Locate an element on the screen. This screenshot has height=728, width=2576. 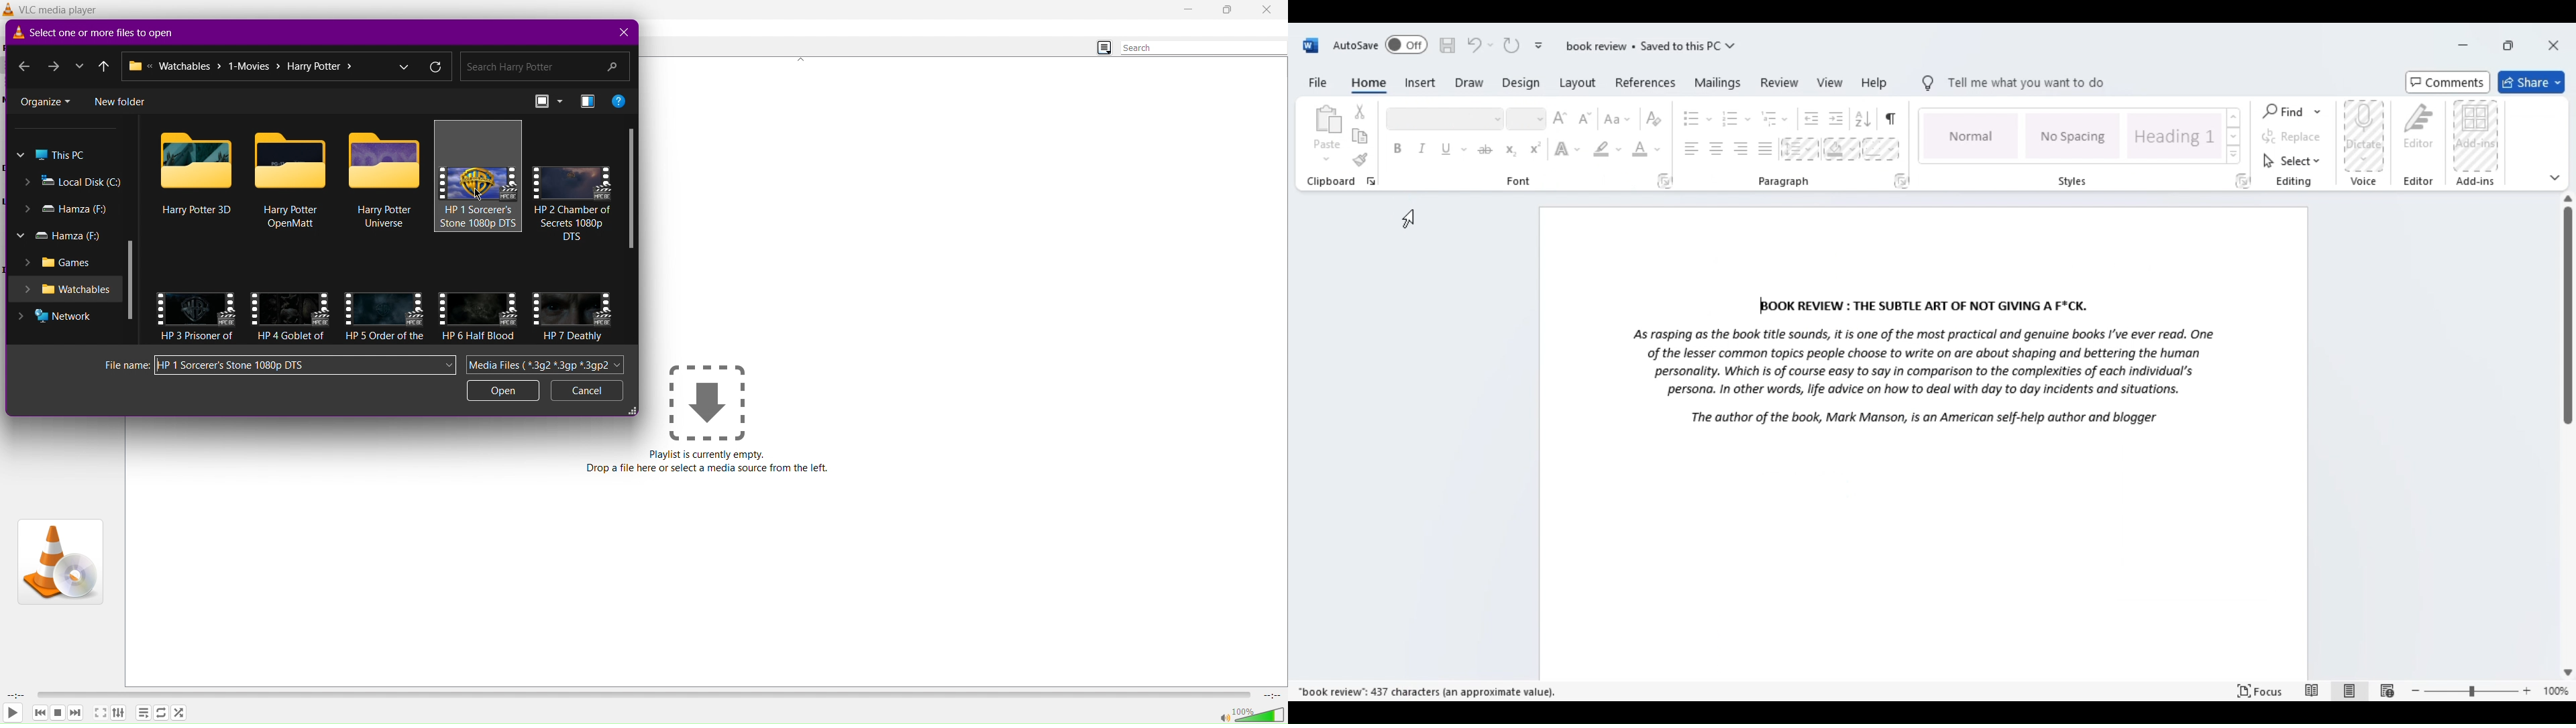
New Folder is located at coordinates (121, 101).